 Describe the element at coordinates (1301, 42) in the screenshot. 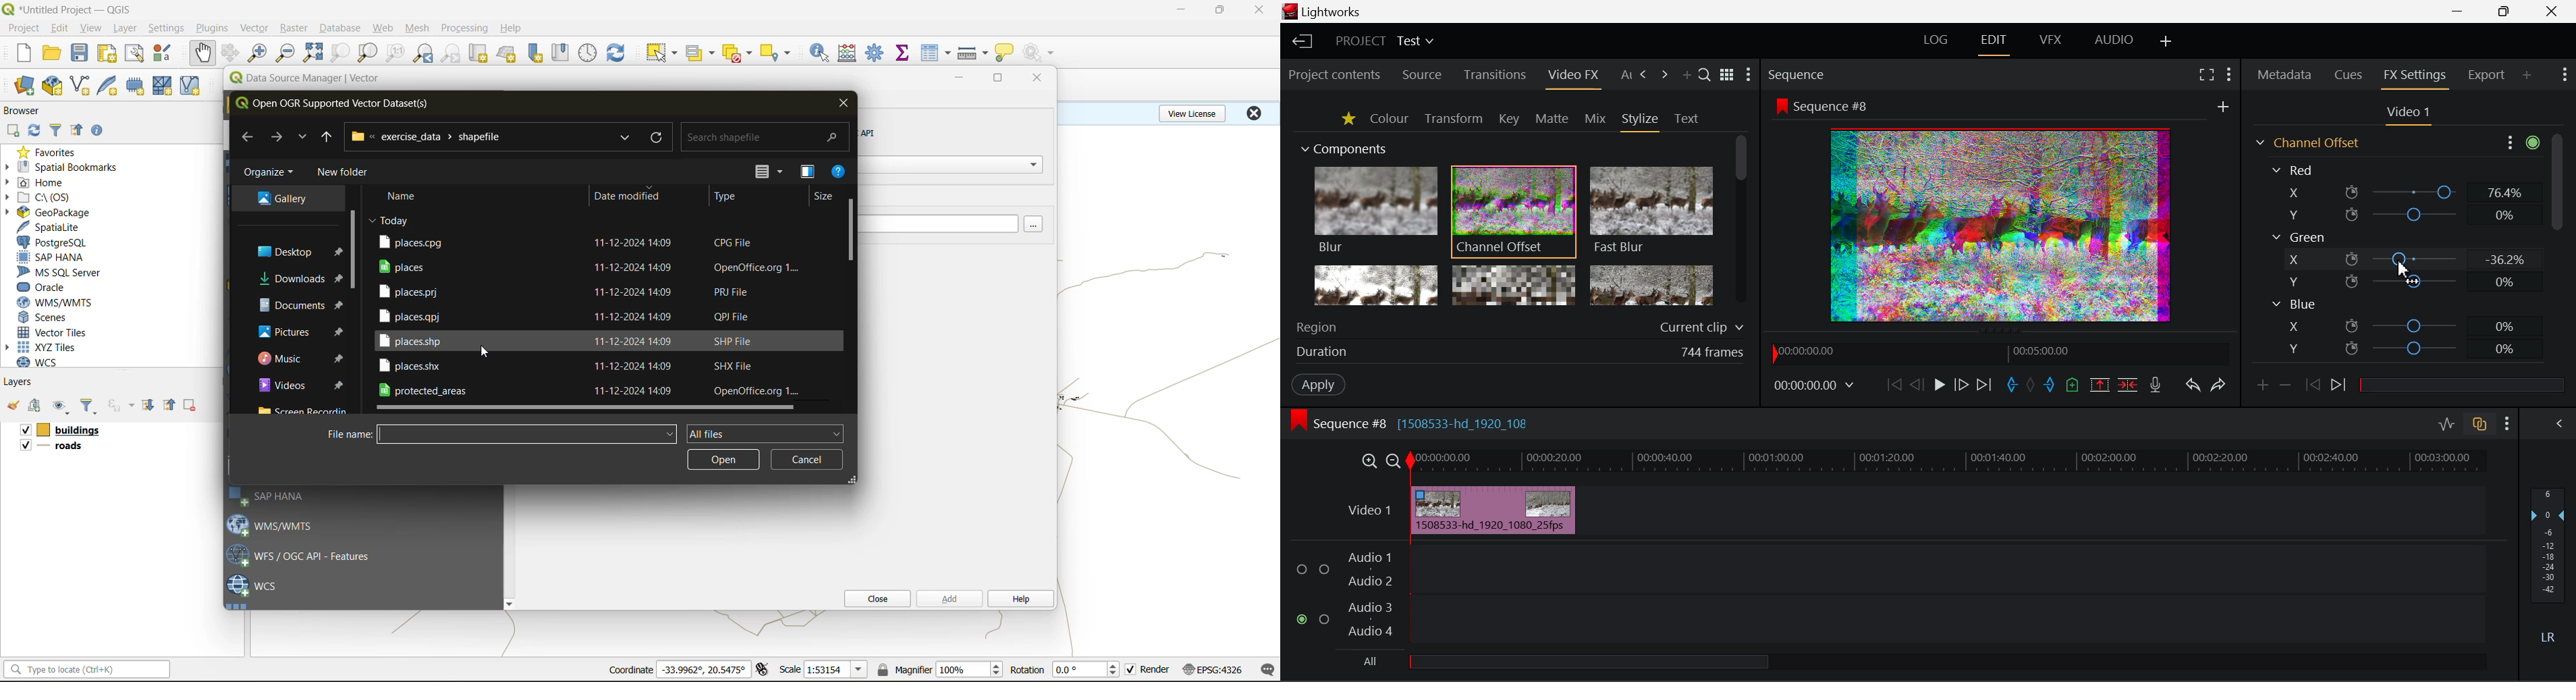

I see `Back to Homepage` at that location.